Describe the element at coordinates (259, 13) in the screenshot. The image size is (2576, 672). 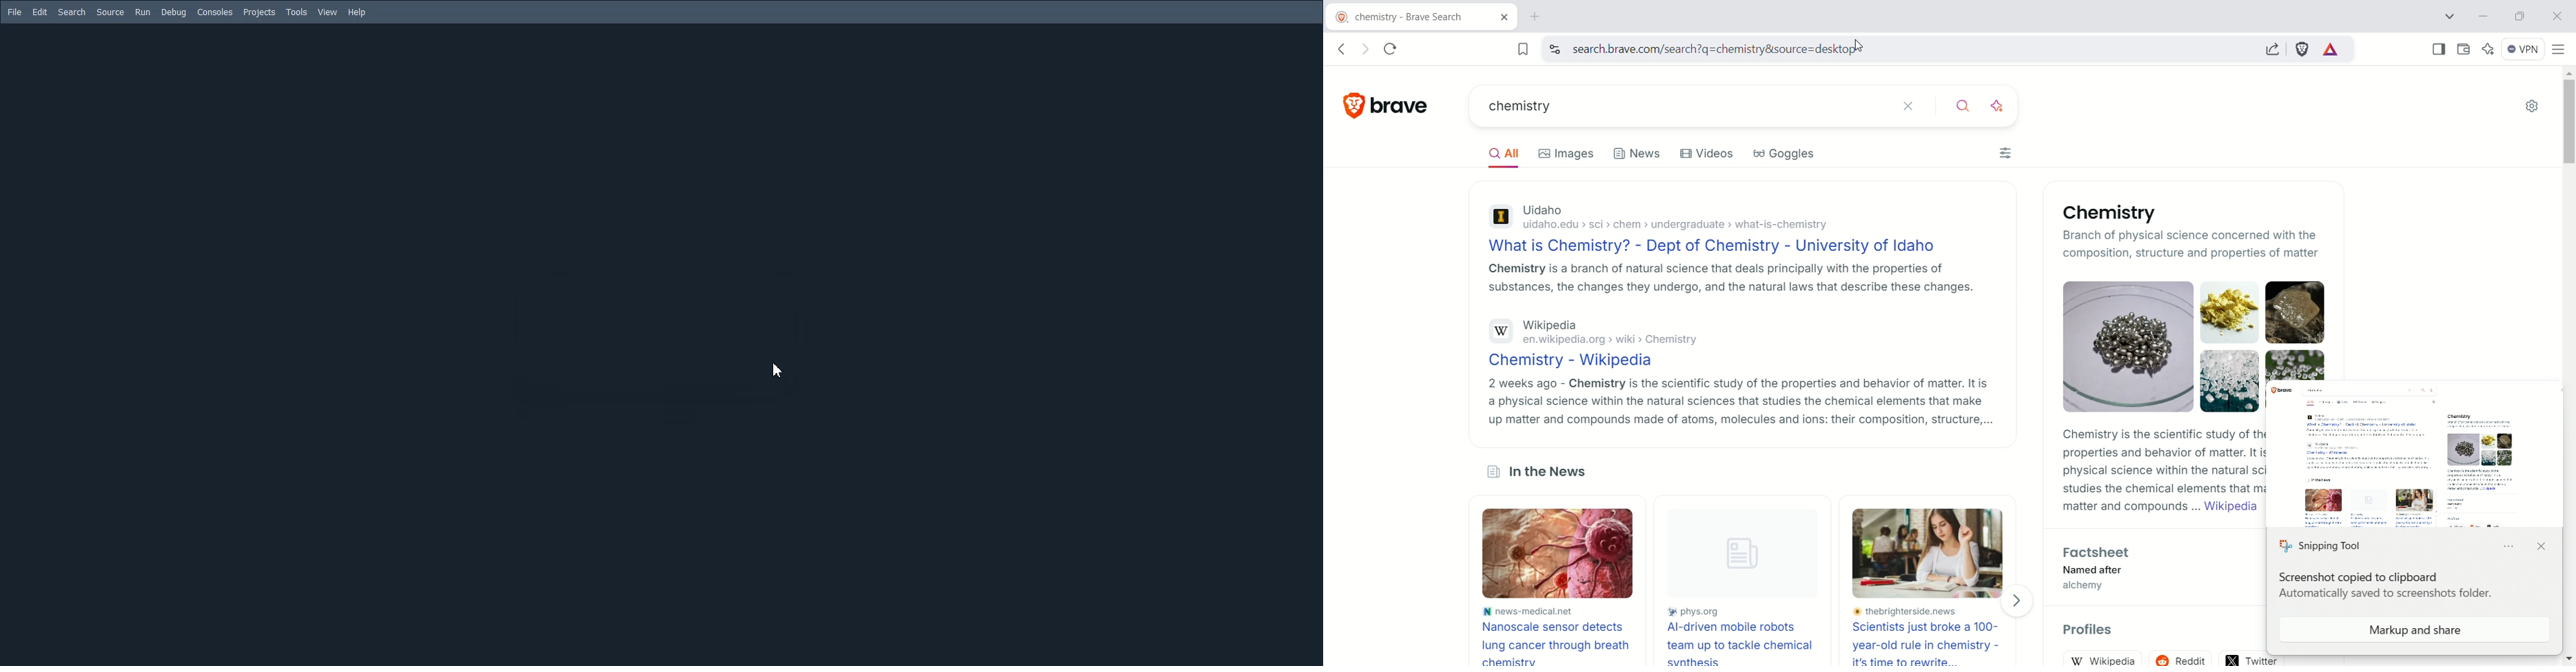
I see `Projects` at that location.